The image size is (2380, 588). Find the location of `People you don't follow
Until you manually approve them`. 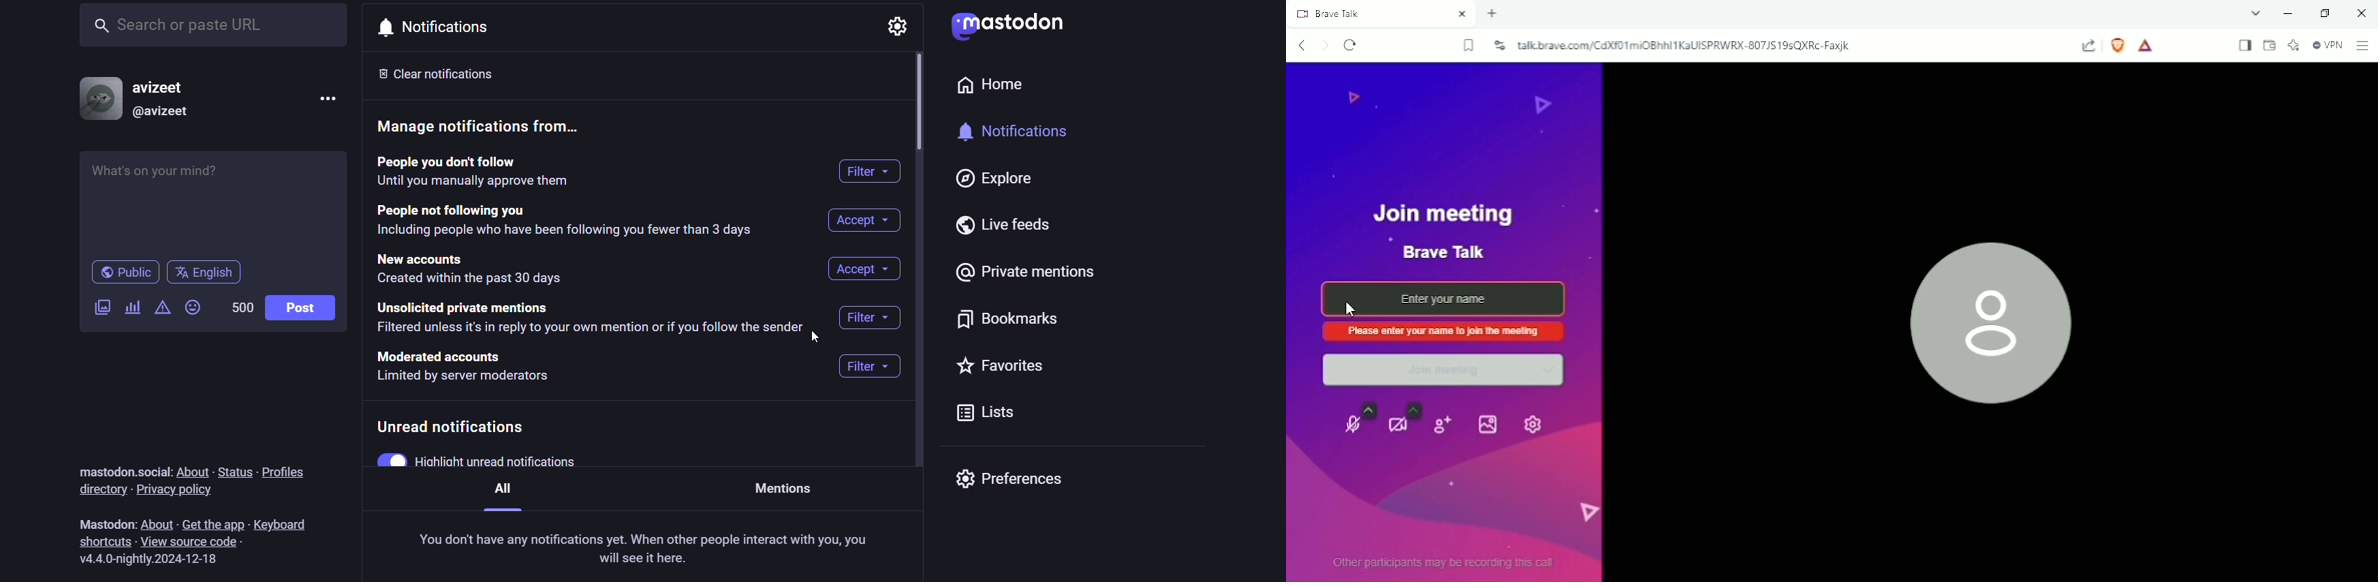

People you don't follow
Until you manually approve them is located at coordinates (513, 172).